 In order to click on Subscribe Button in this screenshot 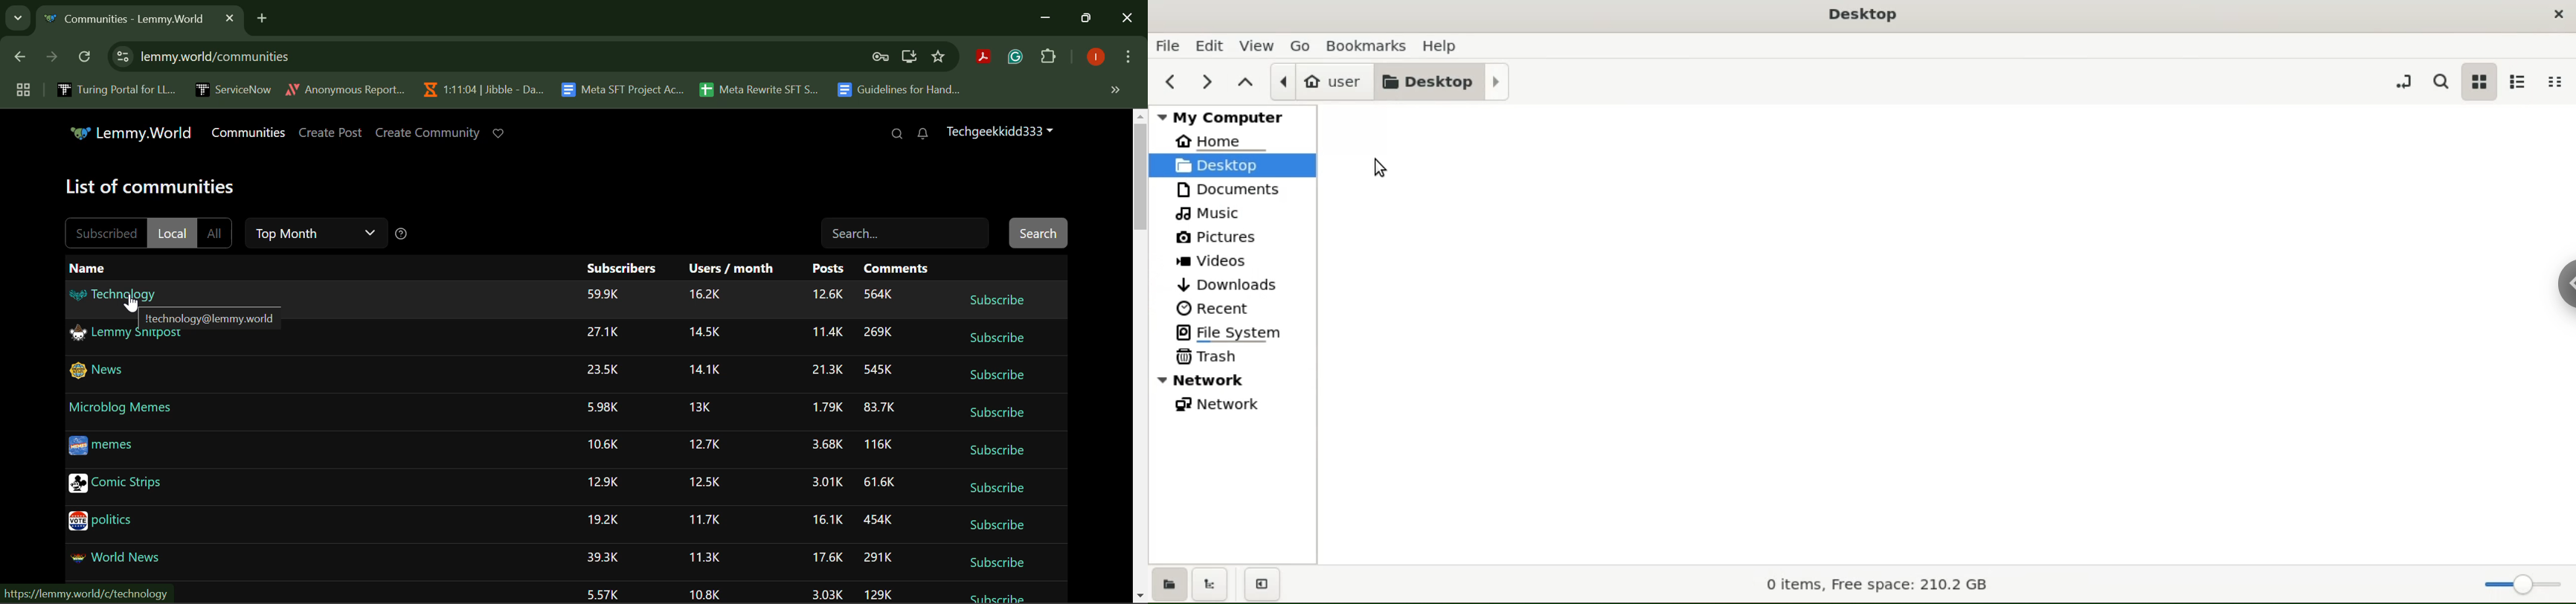, I will do `click(1002, 594)`.